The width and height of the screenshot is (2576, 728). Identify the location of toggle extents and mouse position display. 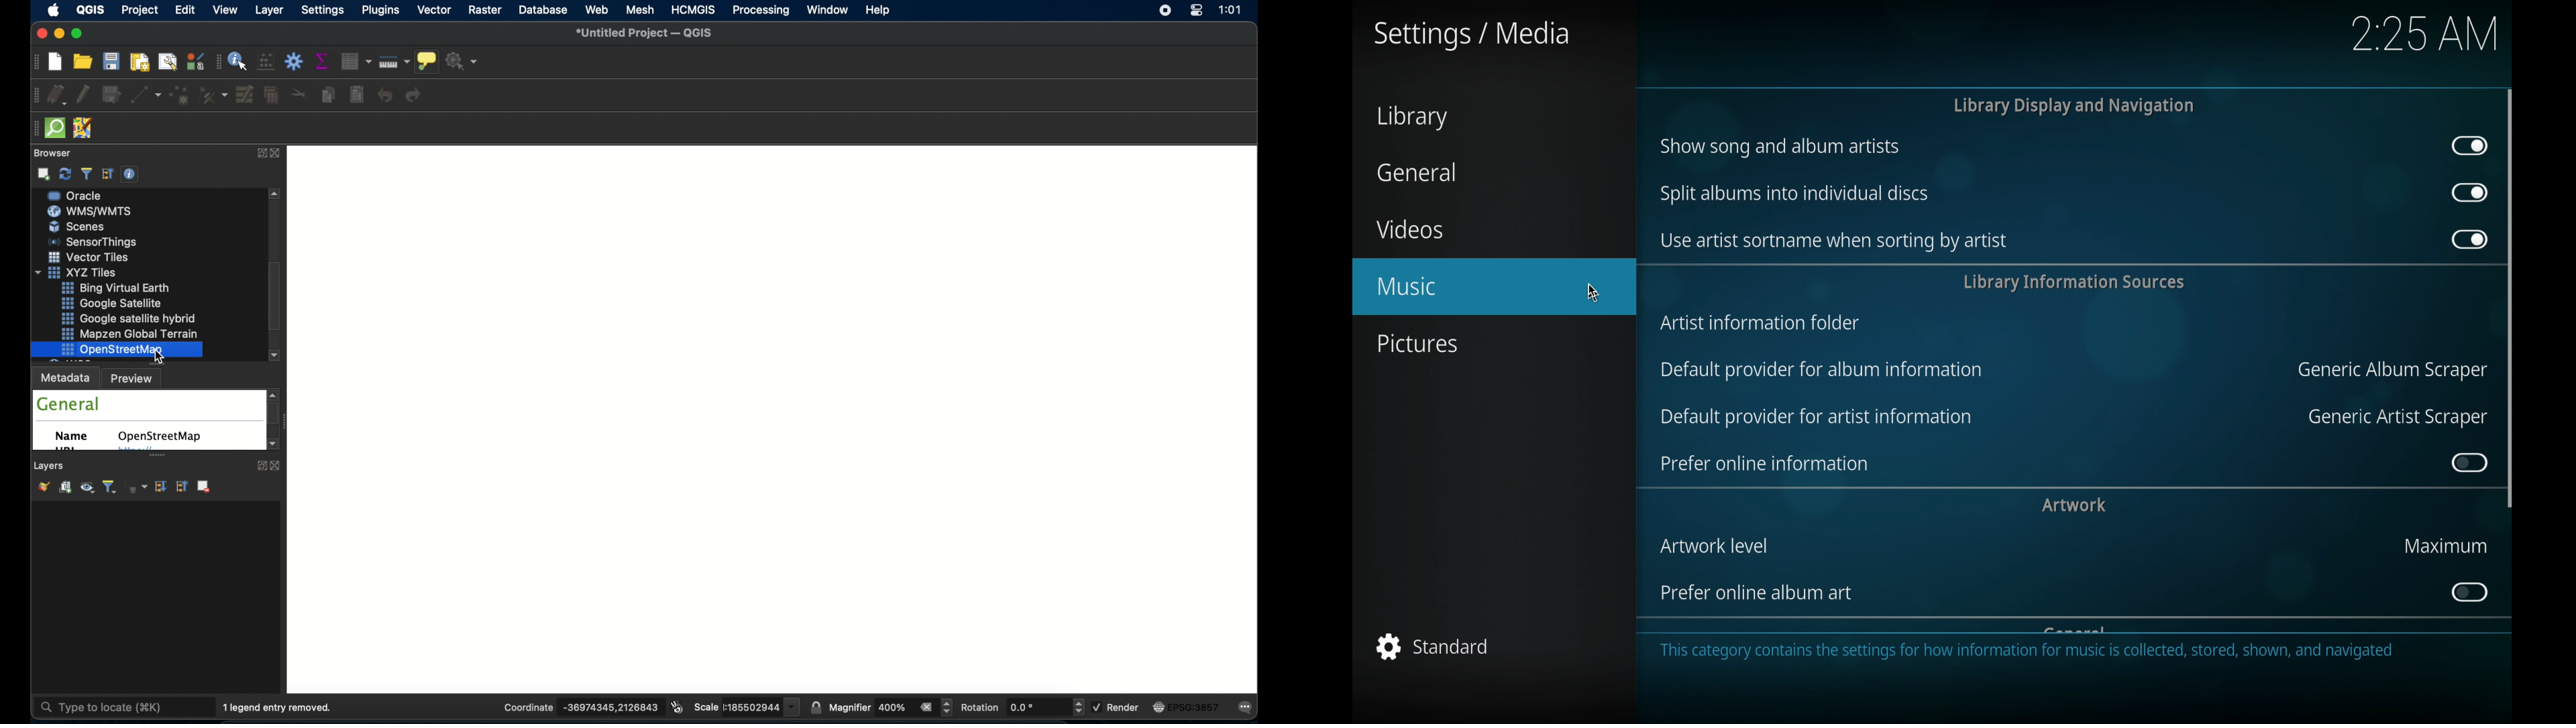
(677, 706).